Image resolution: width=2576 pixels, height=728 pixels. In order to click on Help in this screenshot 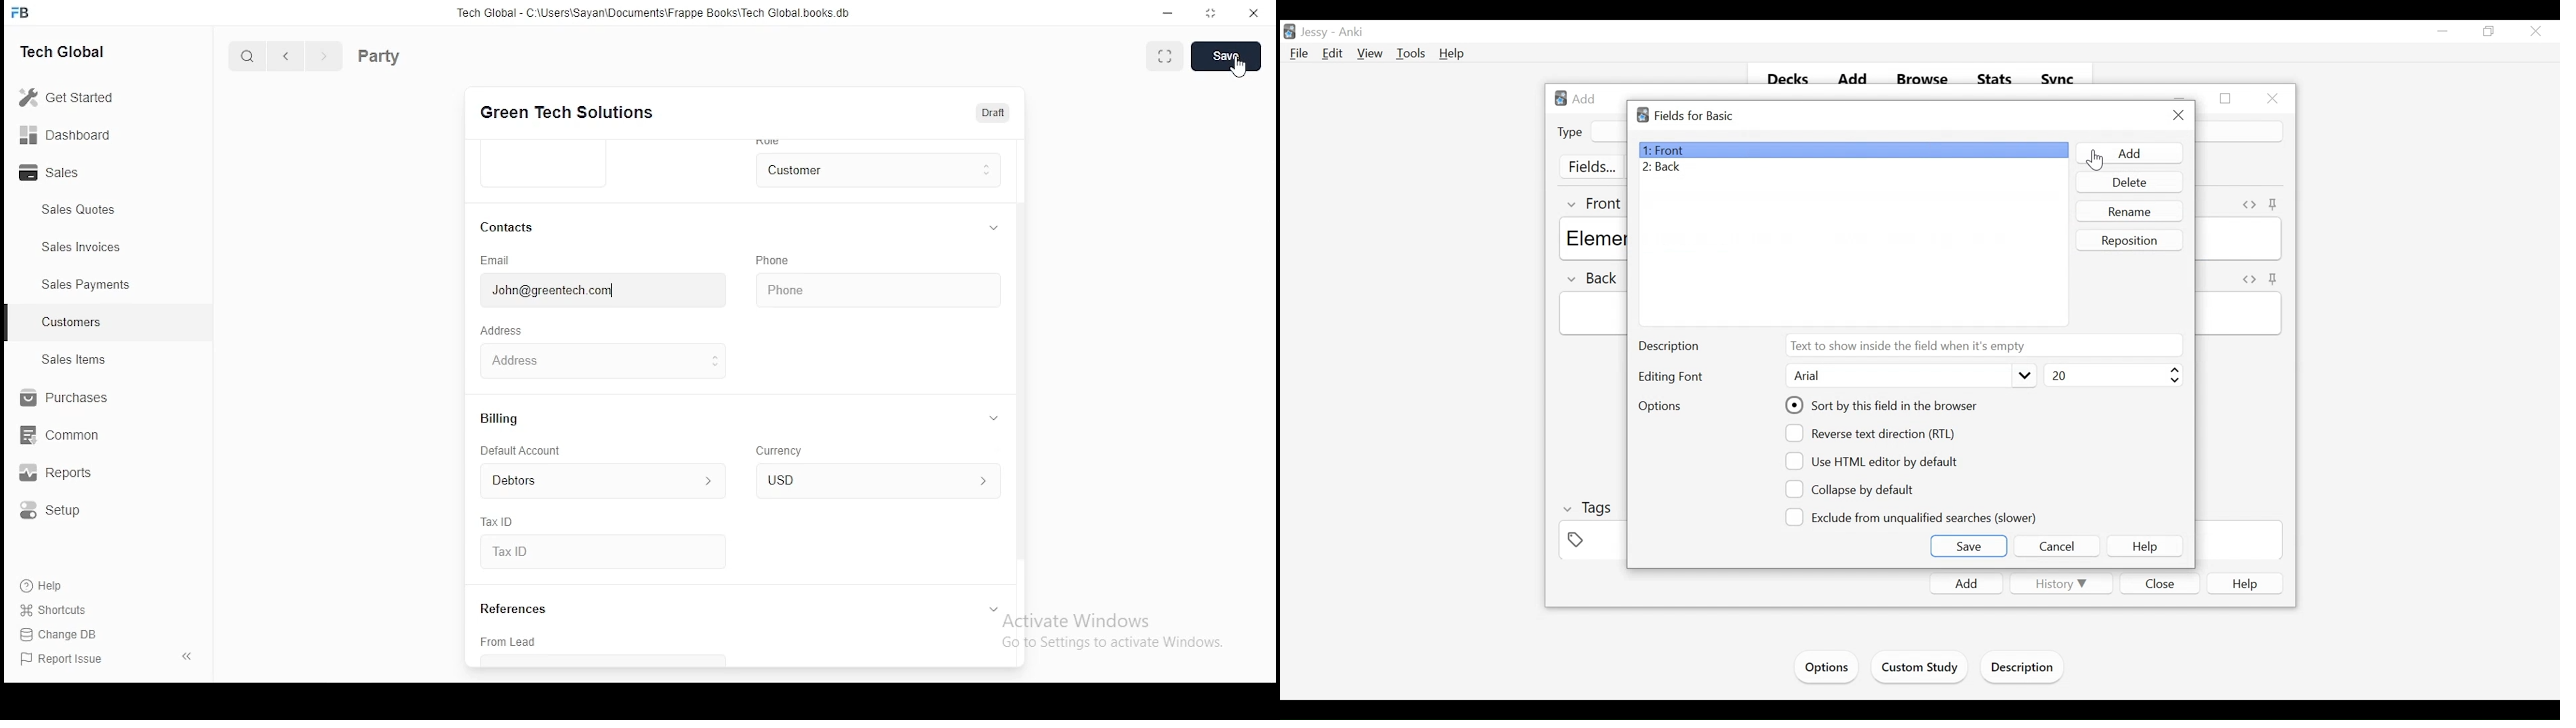, I will do `click(2145, 547)`.